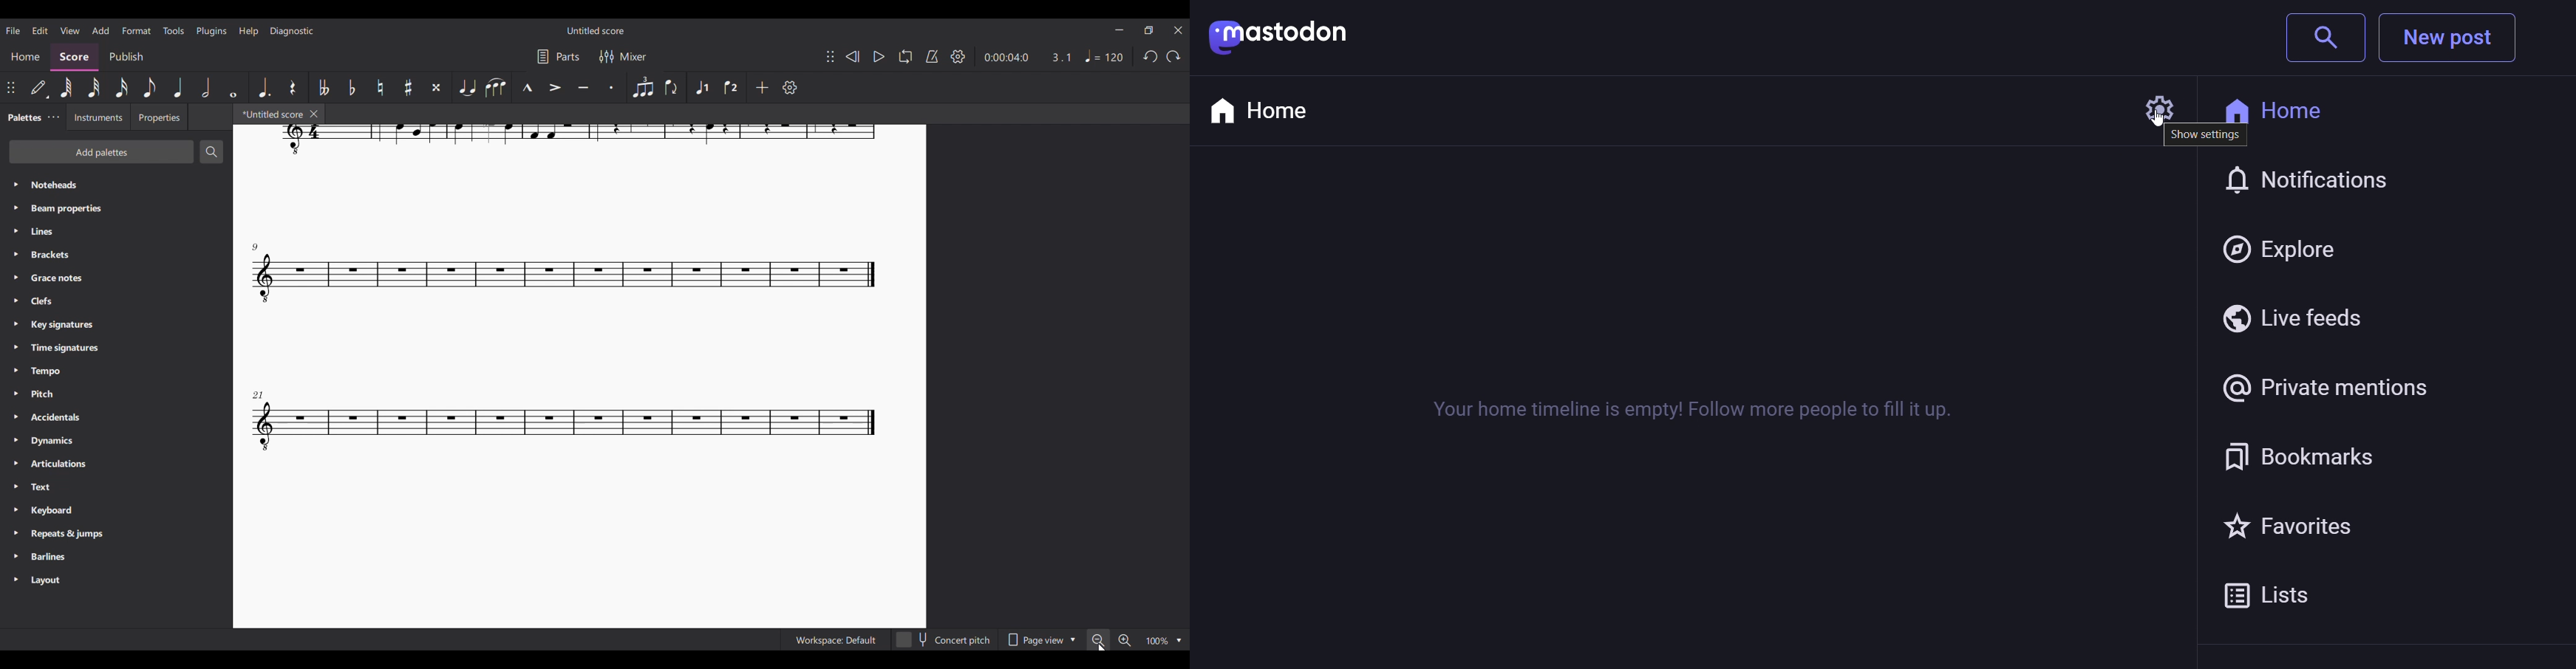 This screenshot has height=672, width=2576. I want to click on Parts settings, so click(559, 57).